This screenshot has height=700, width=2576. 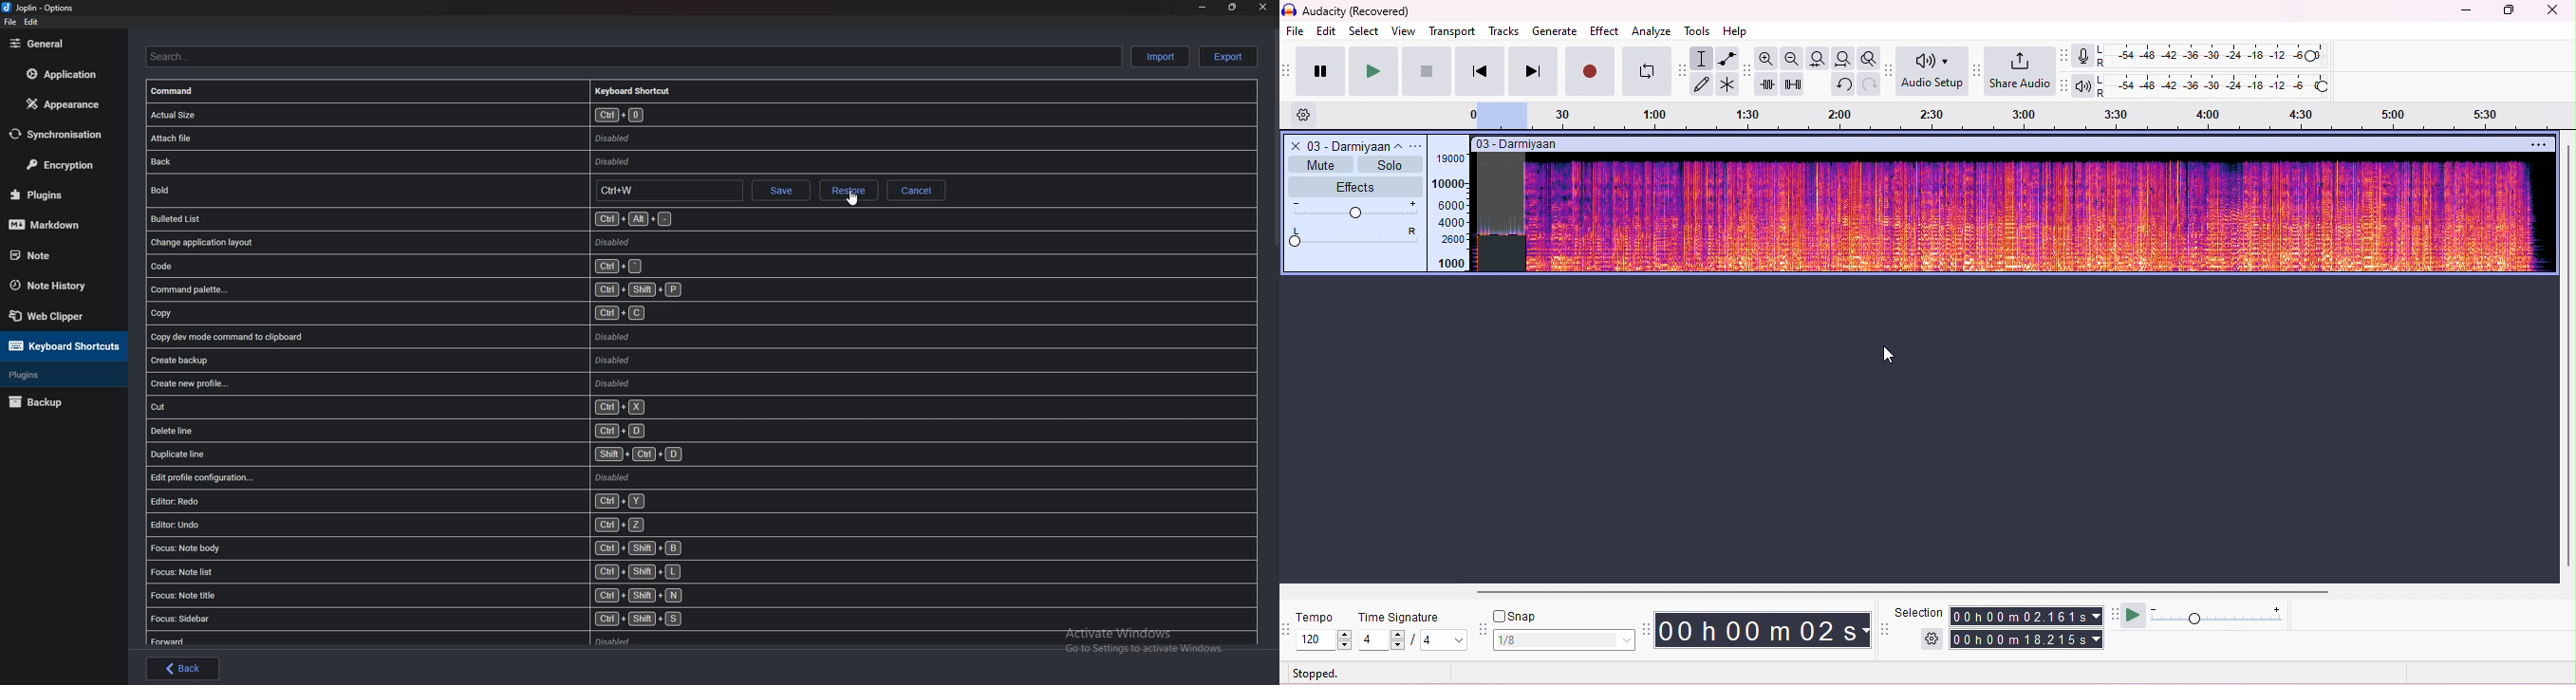 I want to click on stopped, so click(x=1316, y=673).